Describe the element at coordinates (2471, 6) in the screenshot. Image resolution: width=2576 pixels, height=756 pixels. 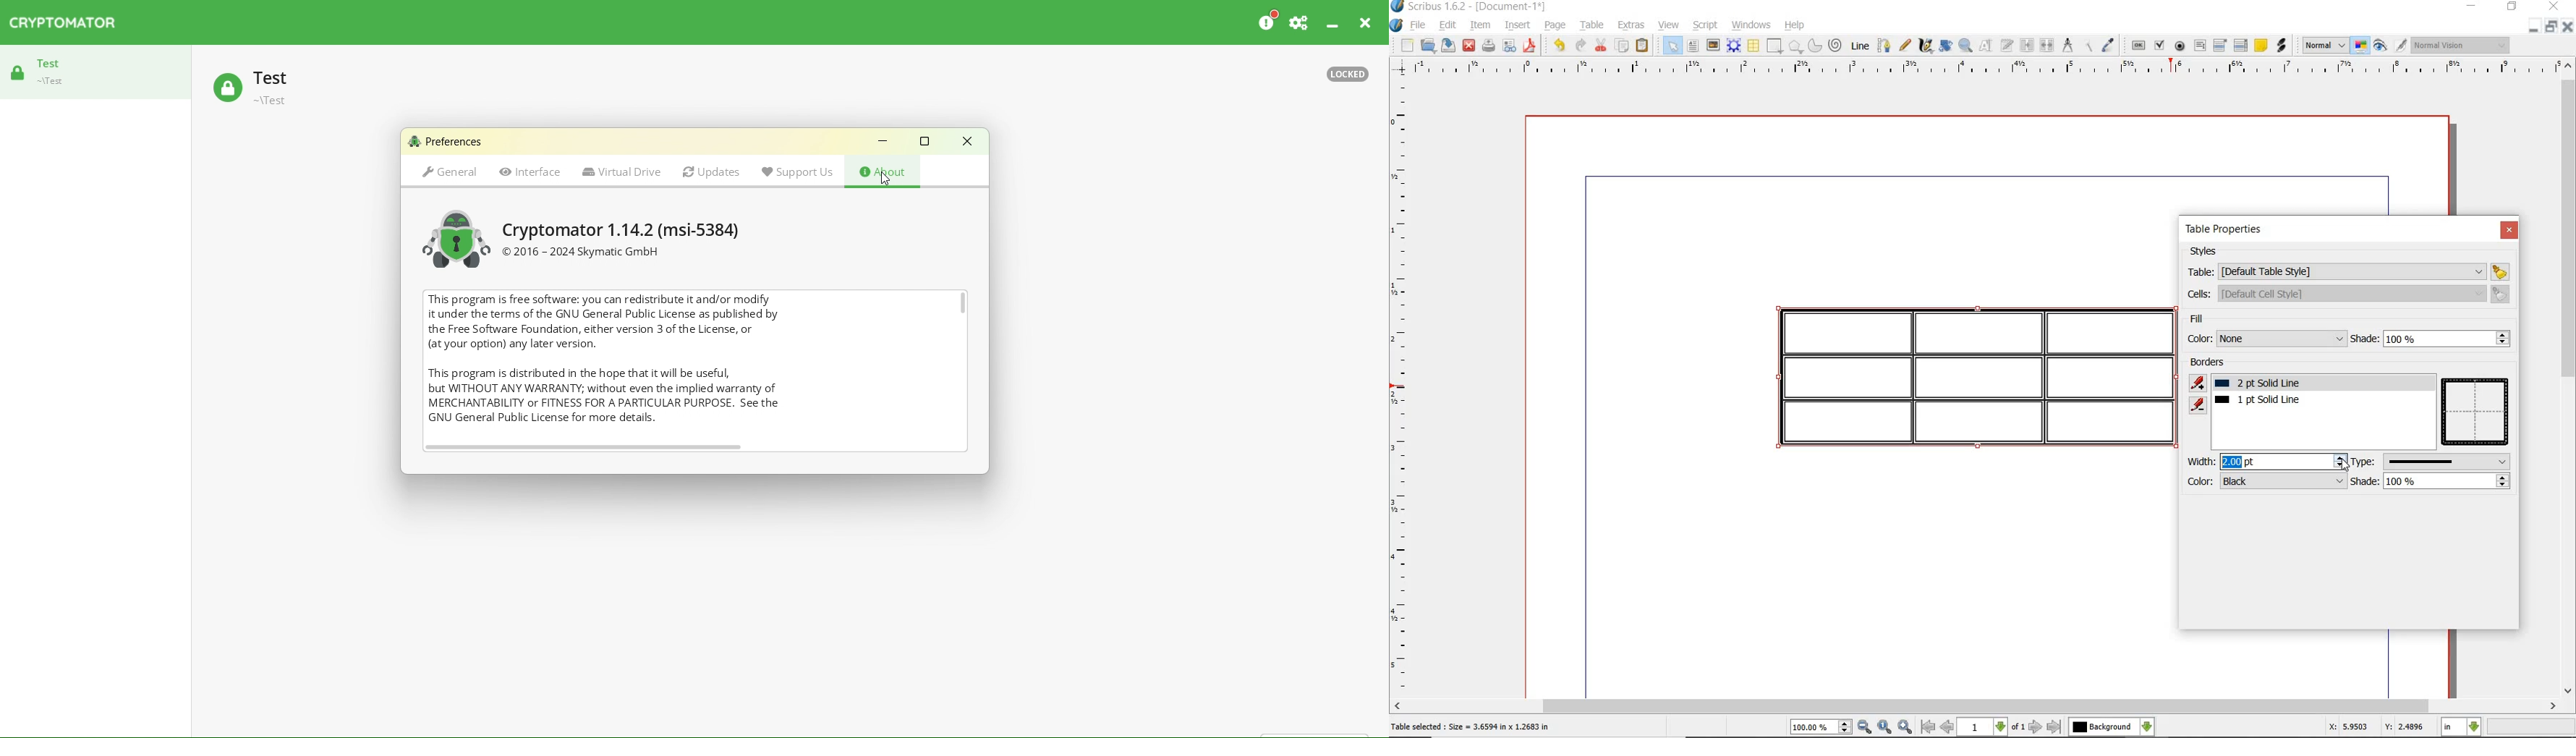
I see `MINIMIZE` at that location.